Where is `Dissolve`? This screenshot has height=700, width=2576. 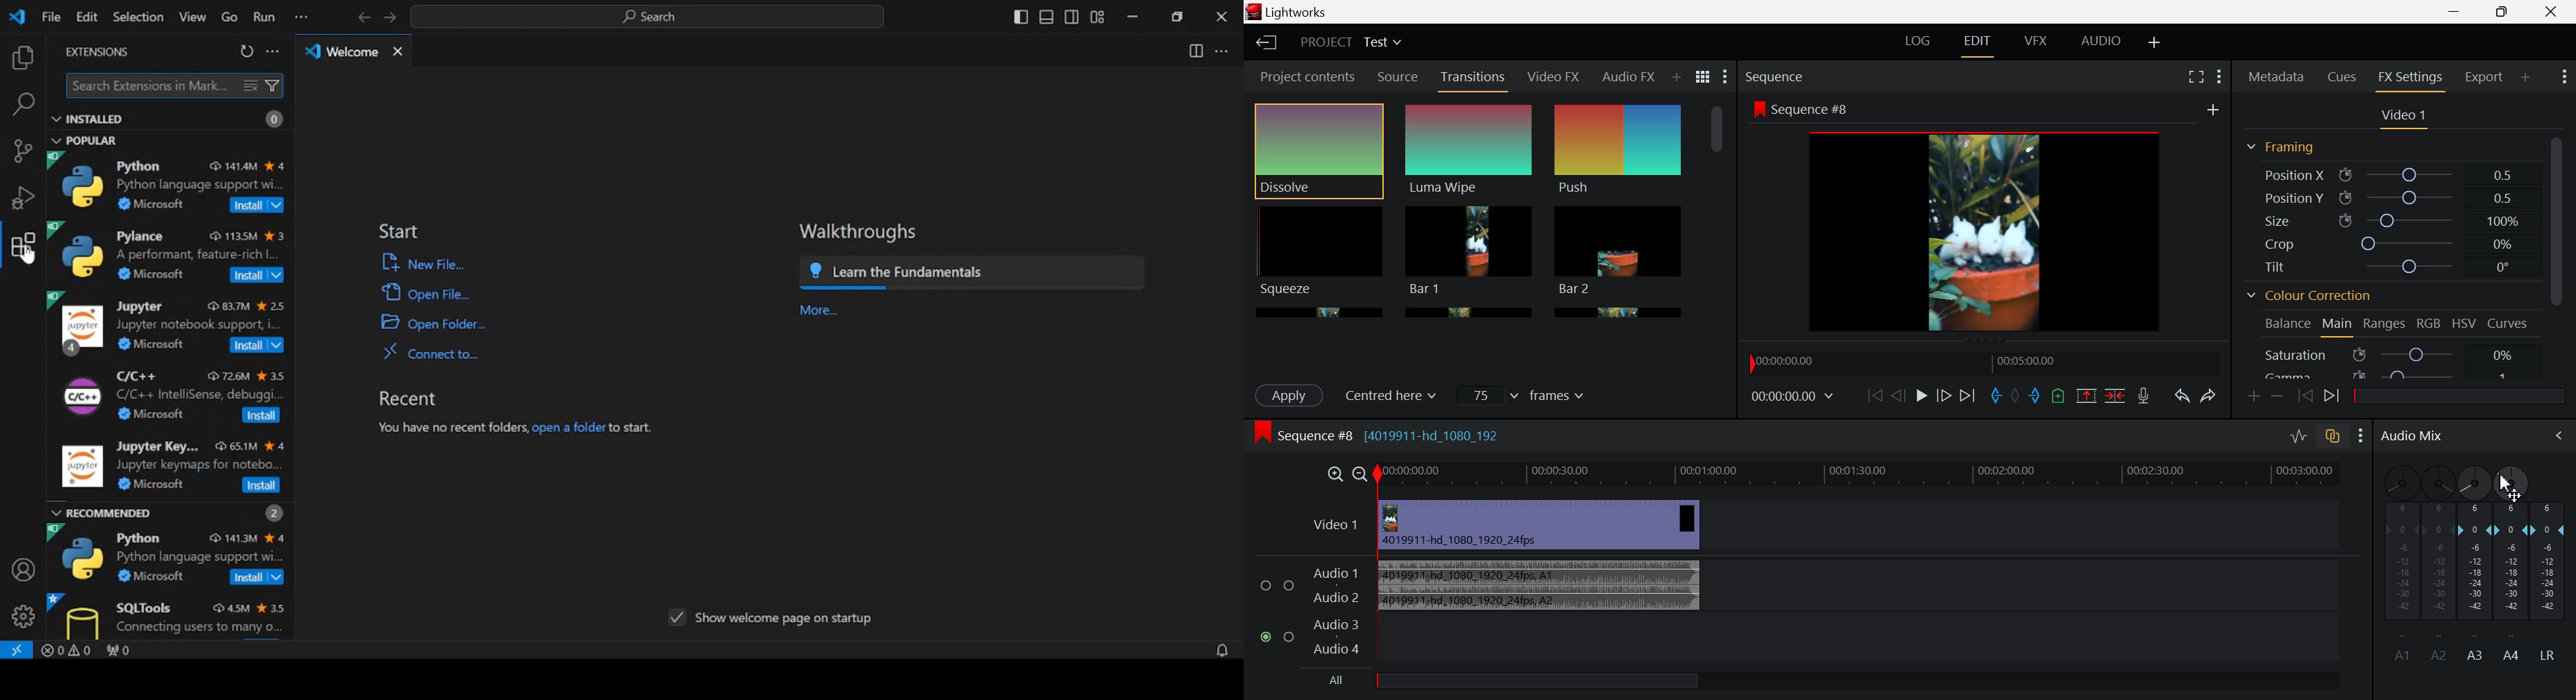
Dissolve is located at coordinates (1319, 151).